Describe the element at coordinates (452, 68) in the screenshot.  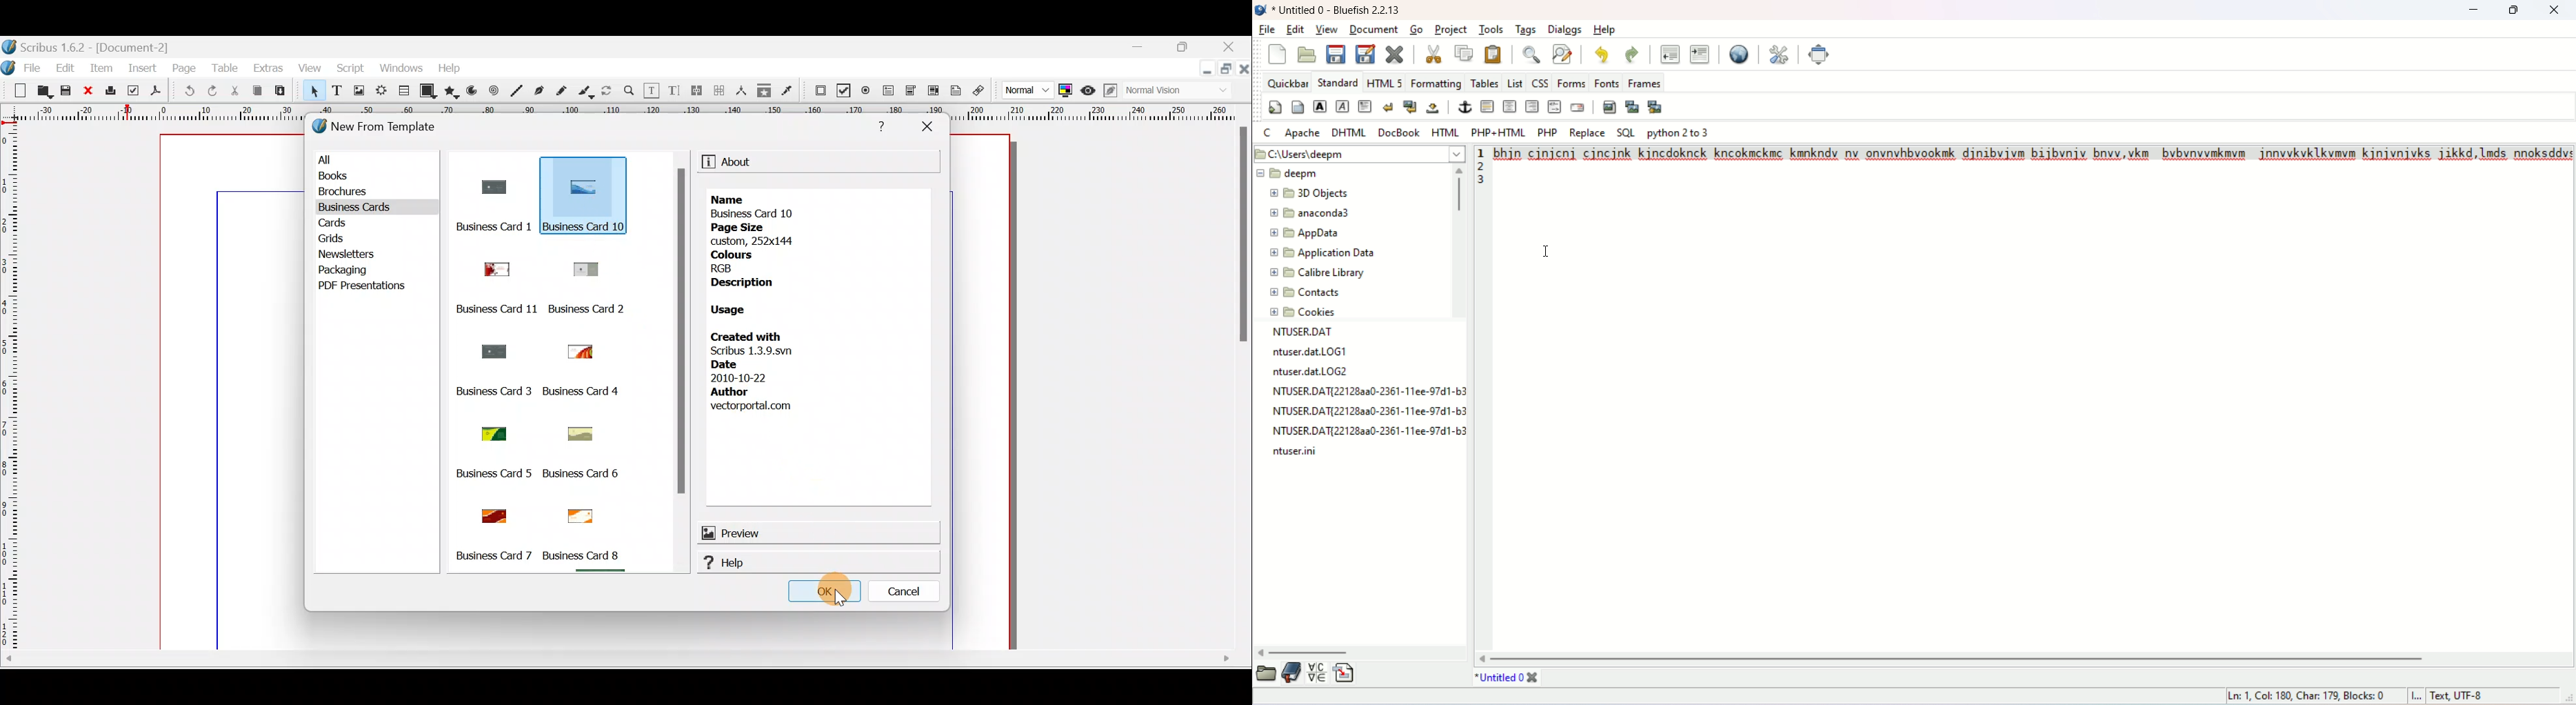
I see `Help` at that location.